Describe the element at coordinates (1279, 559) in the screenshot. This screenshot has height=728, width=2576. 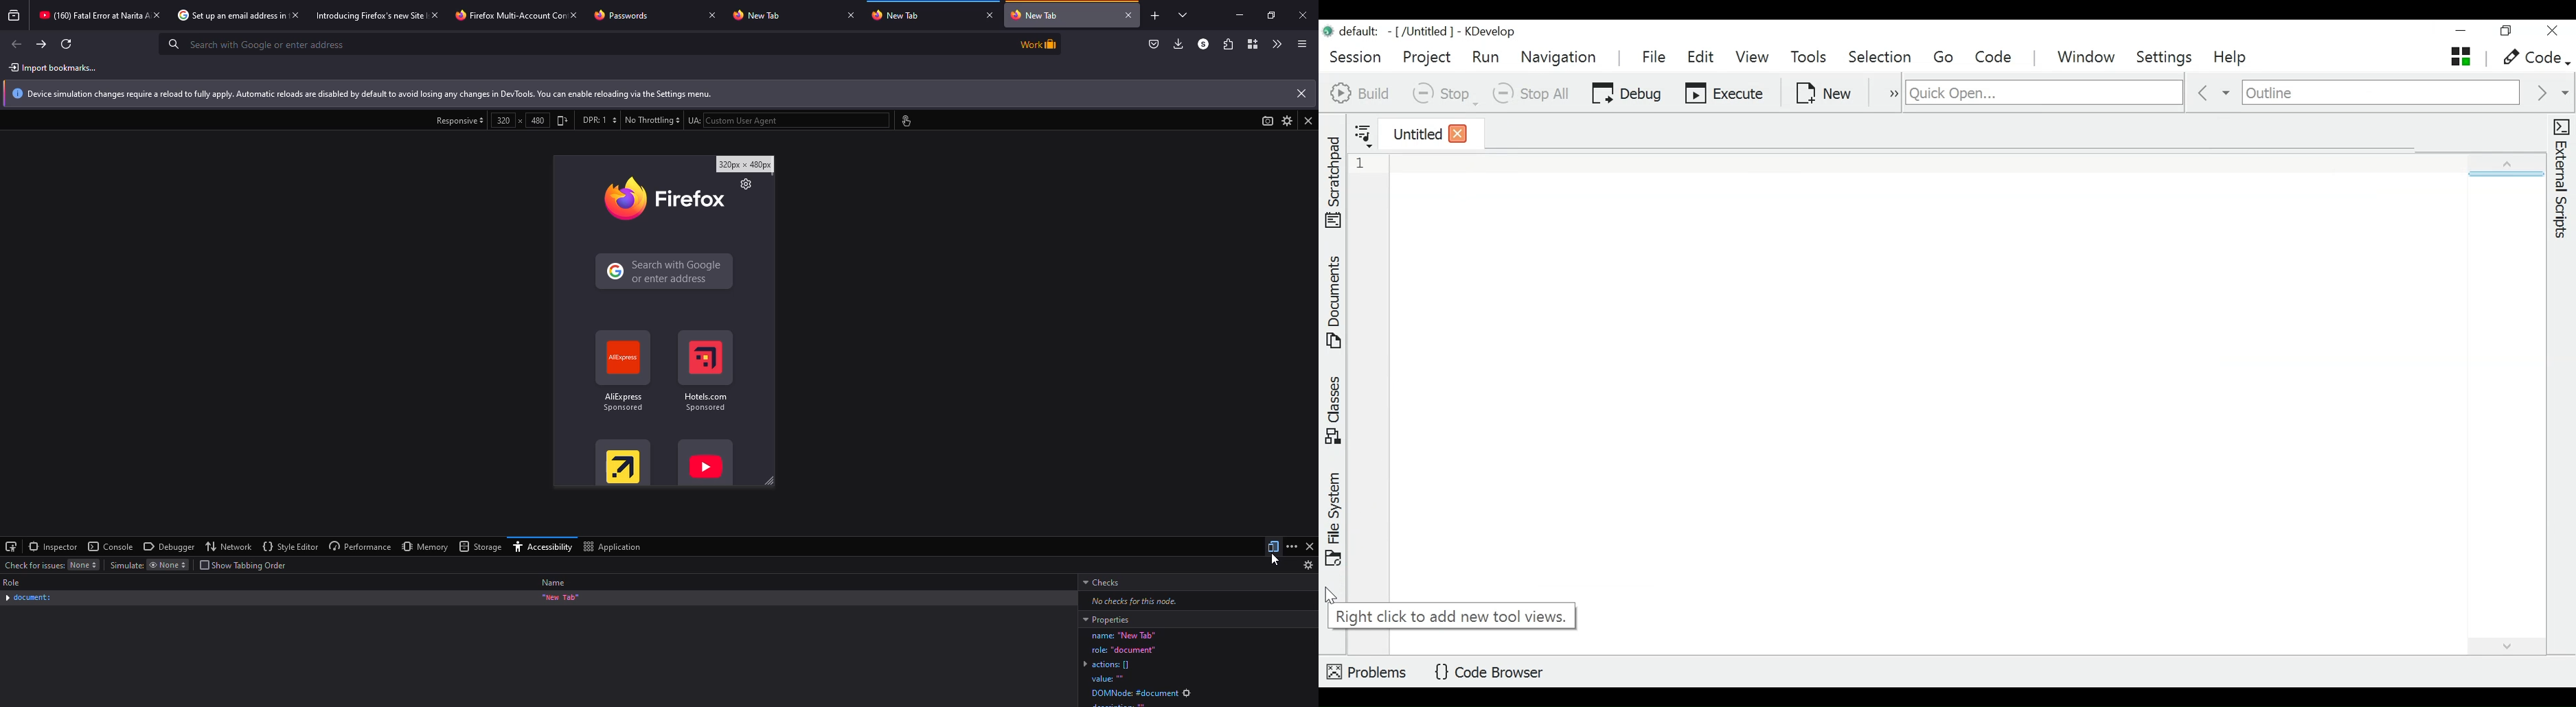
I see `Cursor` at that location.